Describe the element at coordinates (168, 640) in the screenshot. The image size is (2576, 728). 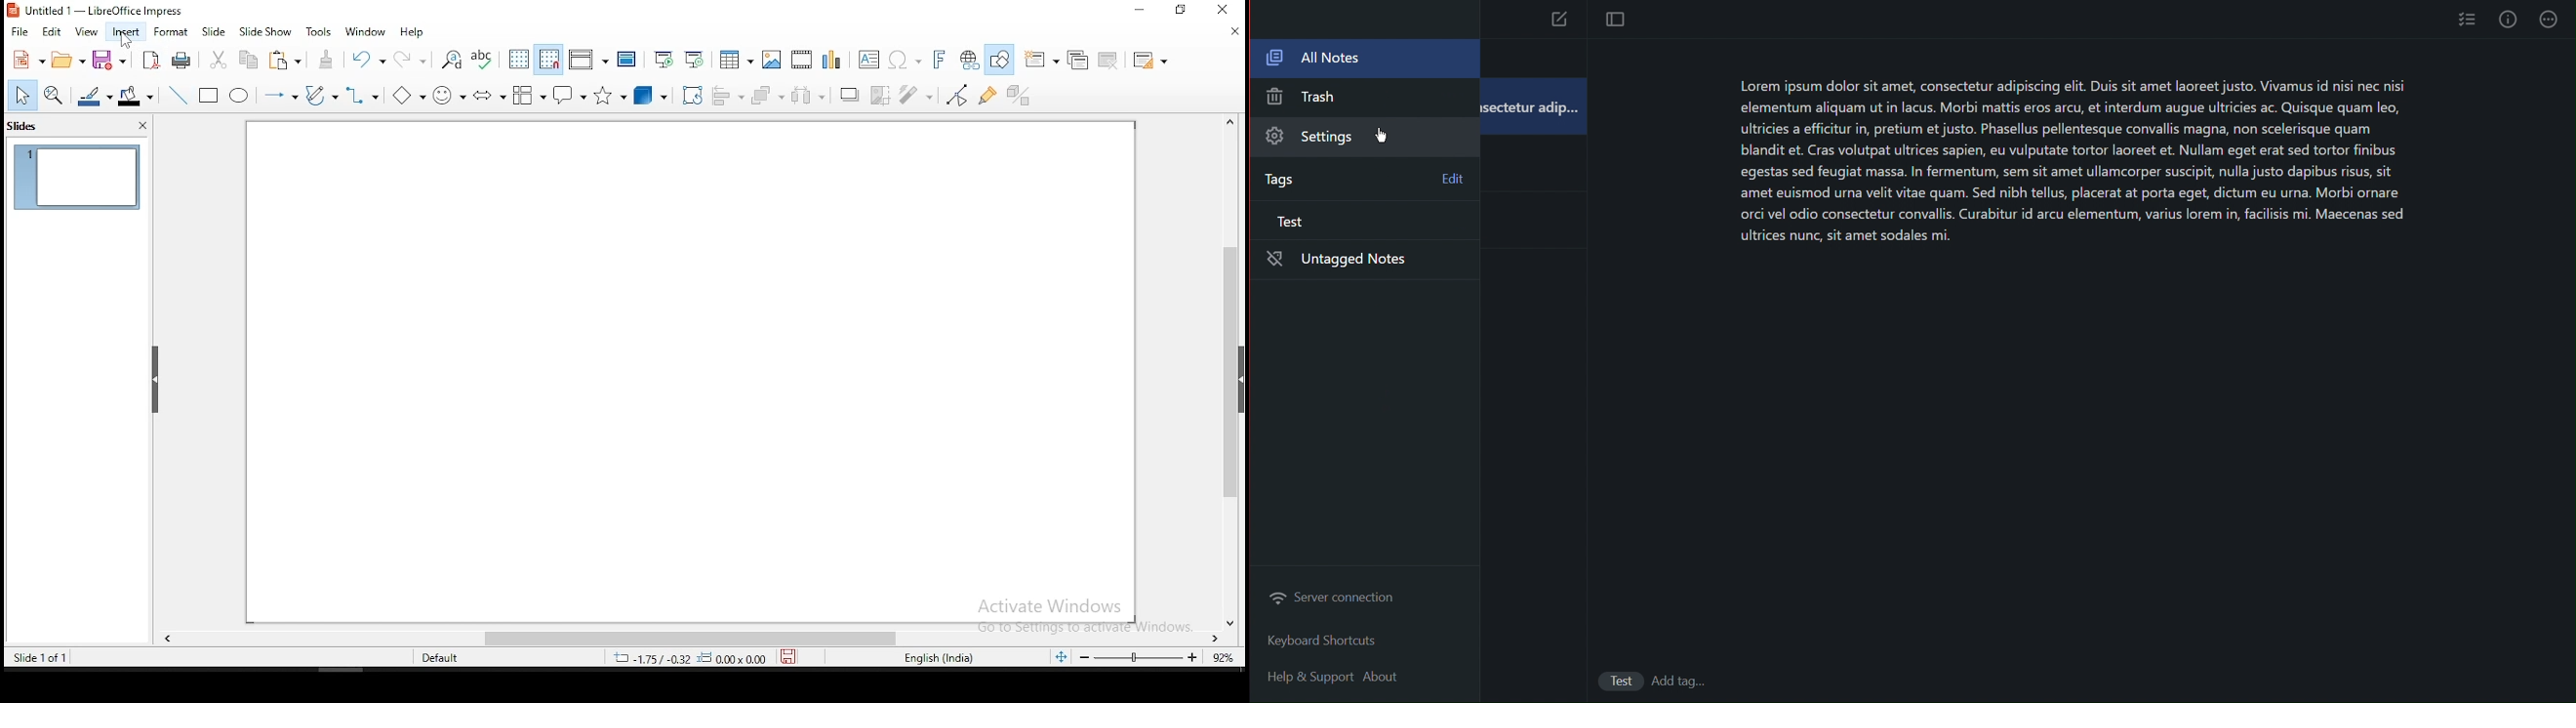
I see `scoll left` at that location.